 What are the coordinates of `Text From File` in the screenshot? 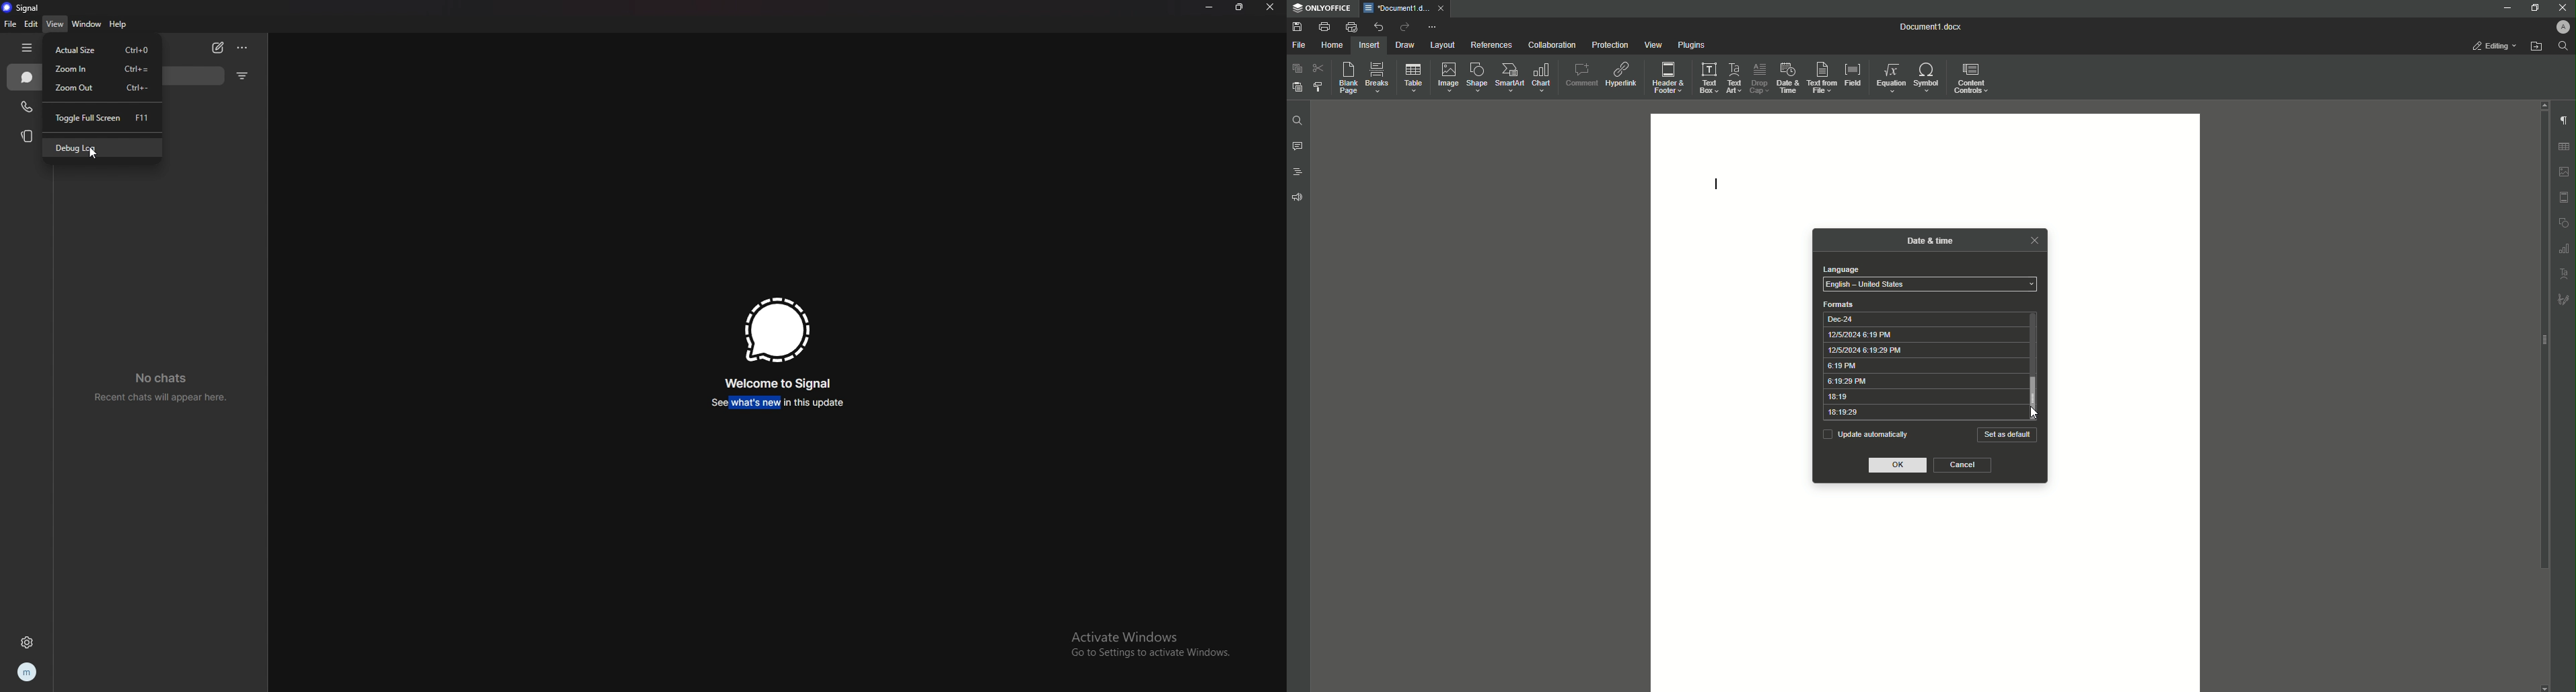 It's located at (1822, 78).